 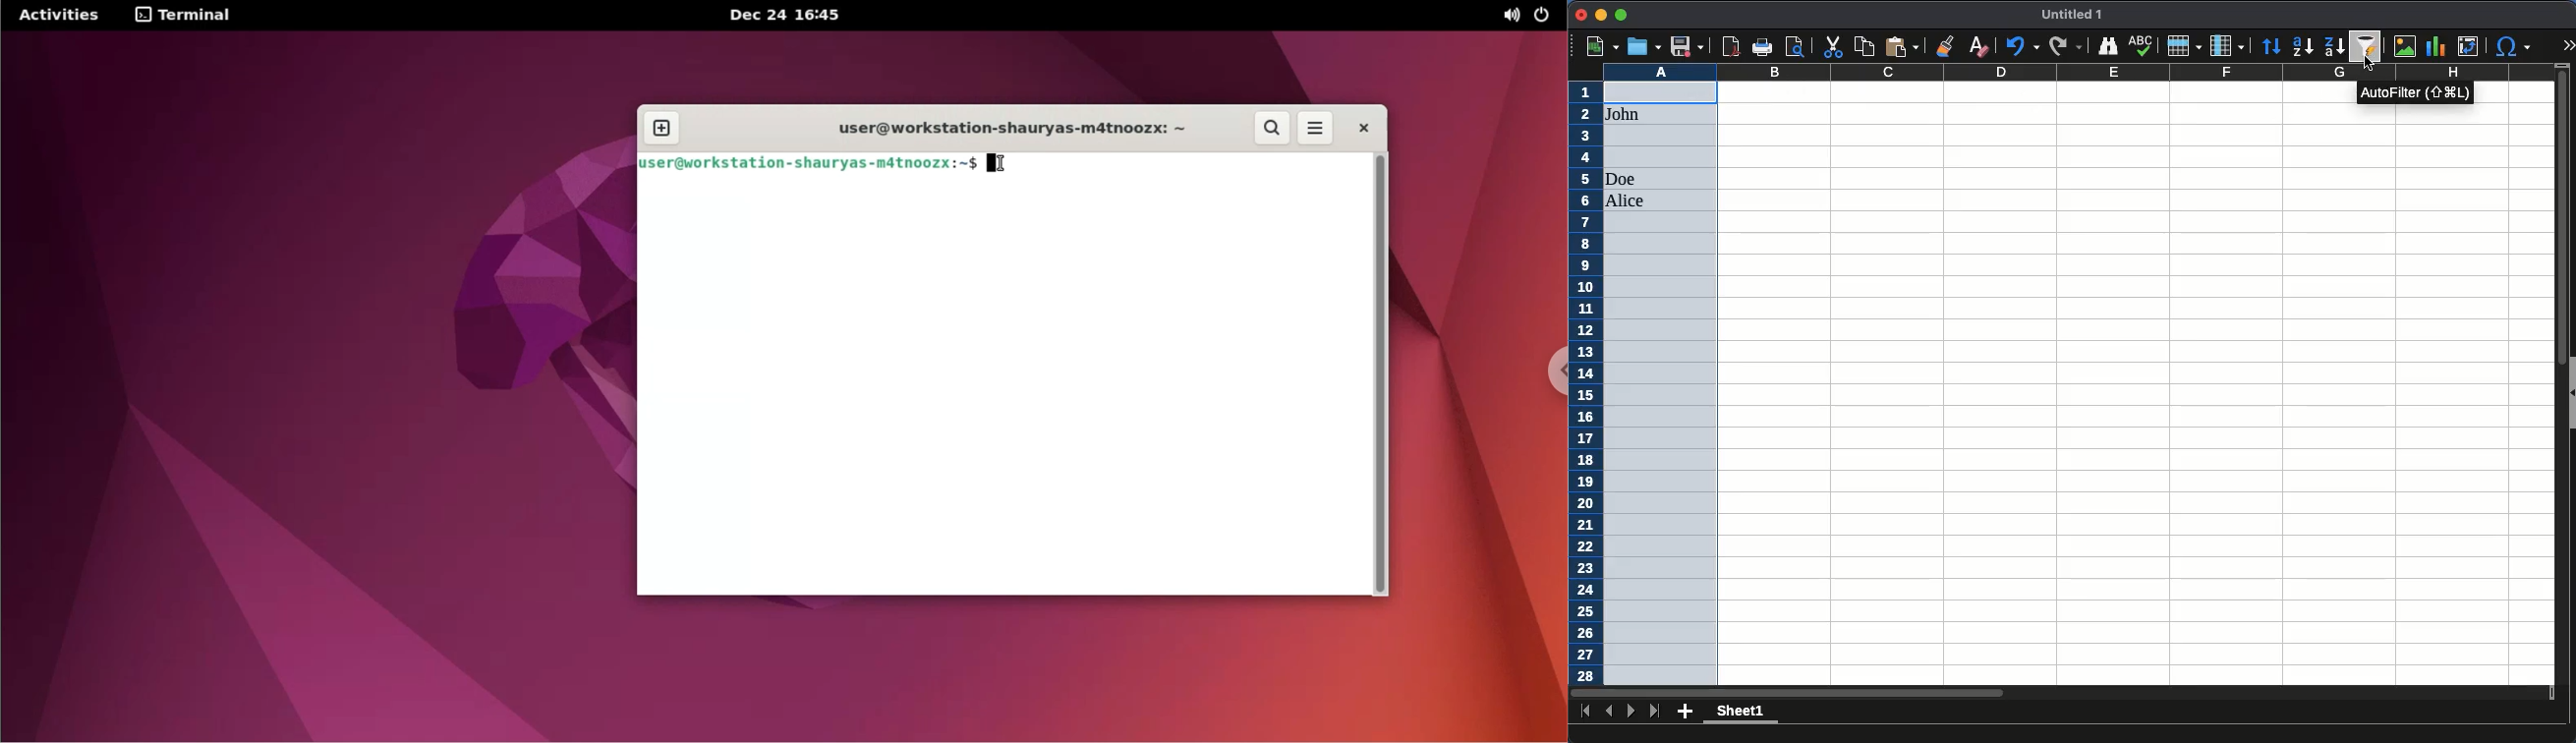 What do you see at coordinates (2078, 72) in the screenshot?
I see `column` at bounding box center [2078, 72].